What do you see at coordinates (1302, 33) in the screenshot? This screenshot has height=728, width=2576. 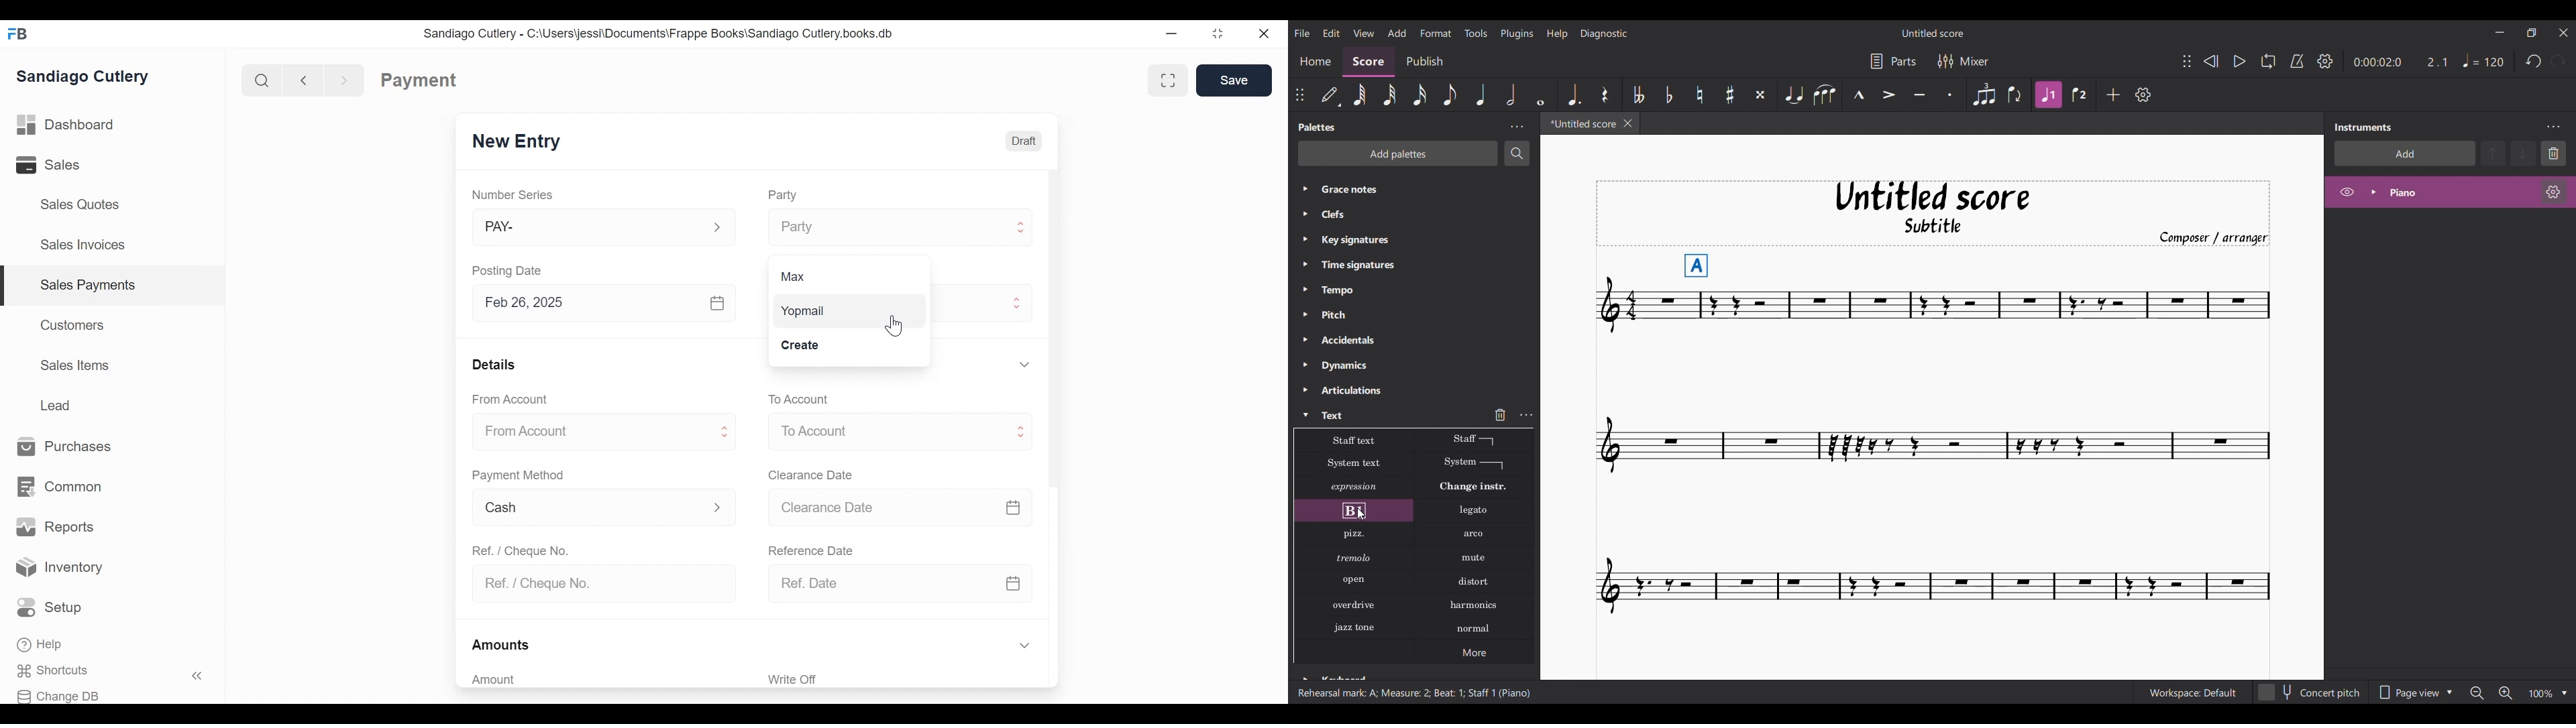 I see `File menu` at bounding box center [1302, 33].